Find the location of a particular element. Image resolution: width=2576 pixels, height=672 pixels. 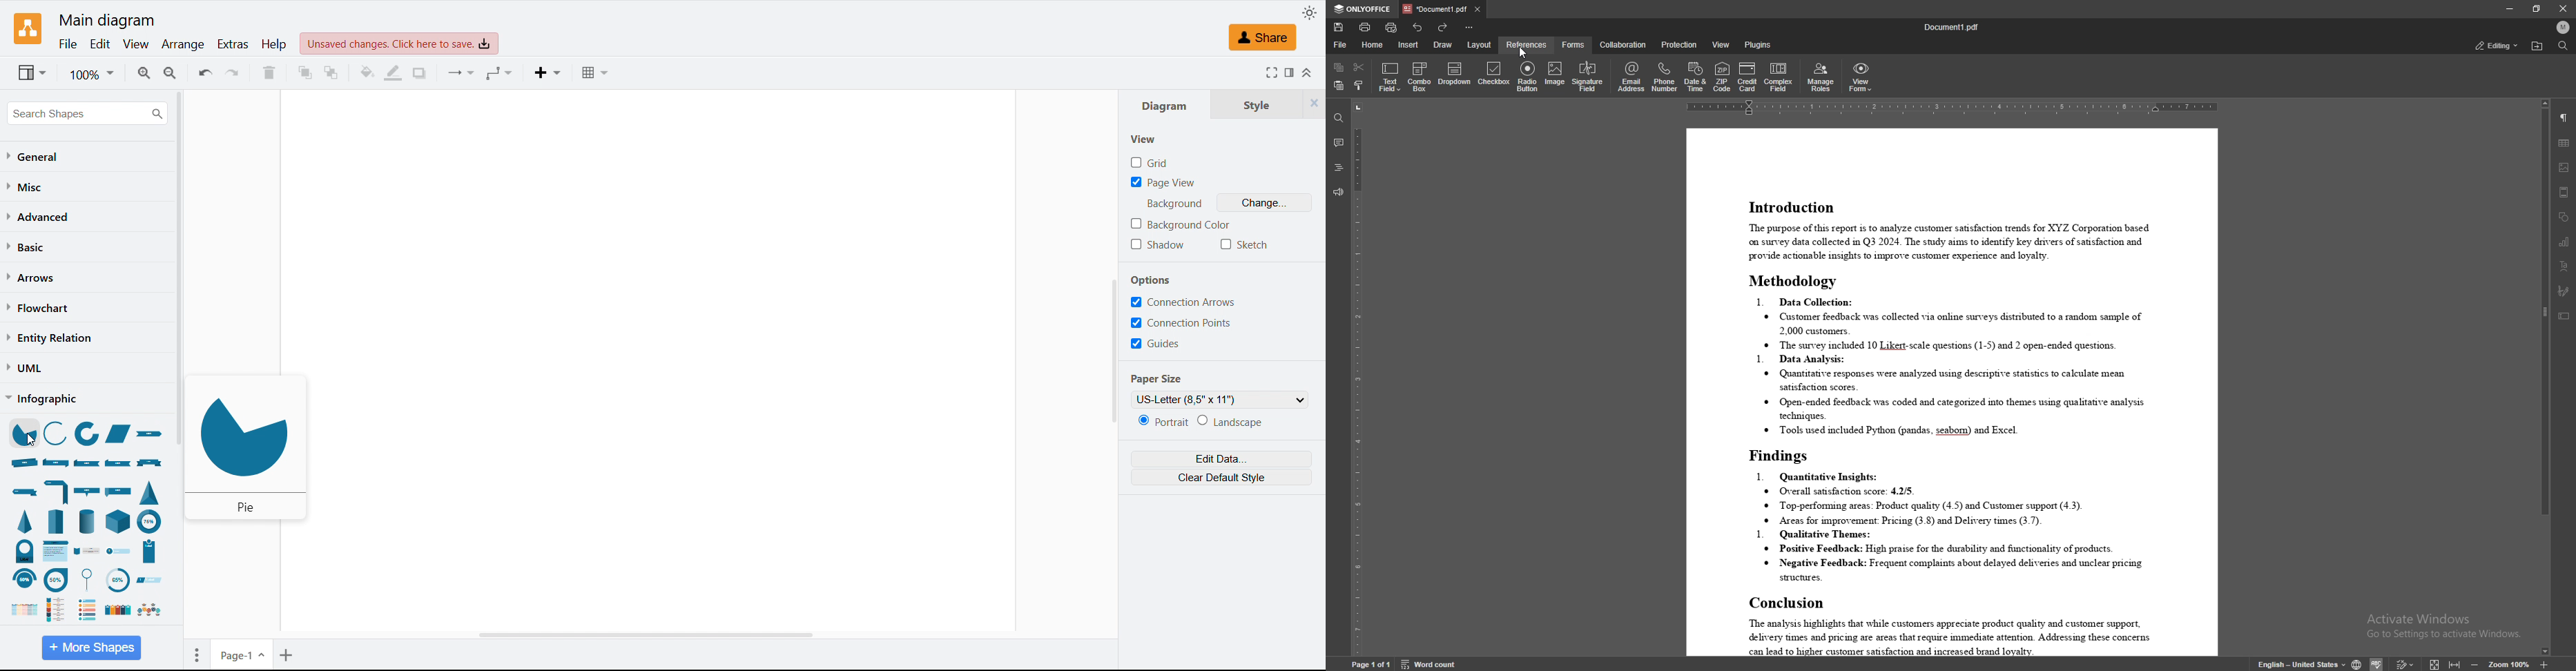

Portrait  is located at coordinates (1163, 422).